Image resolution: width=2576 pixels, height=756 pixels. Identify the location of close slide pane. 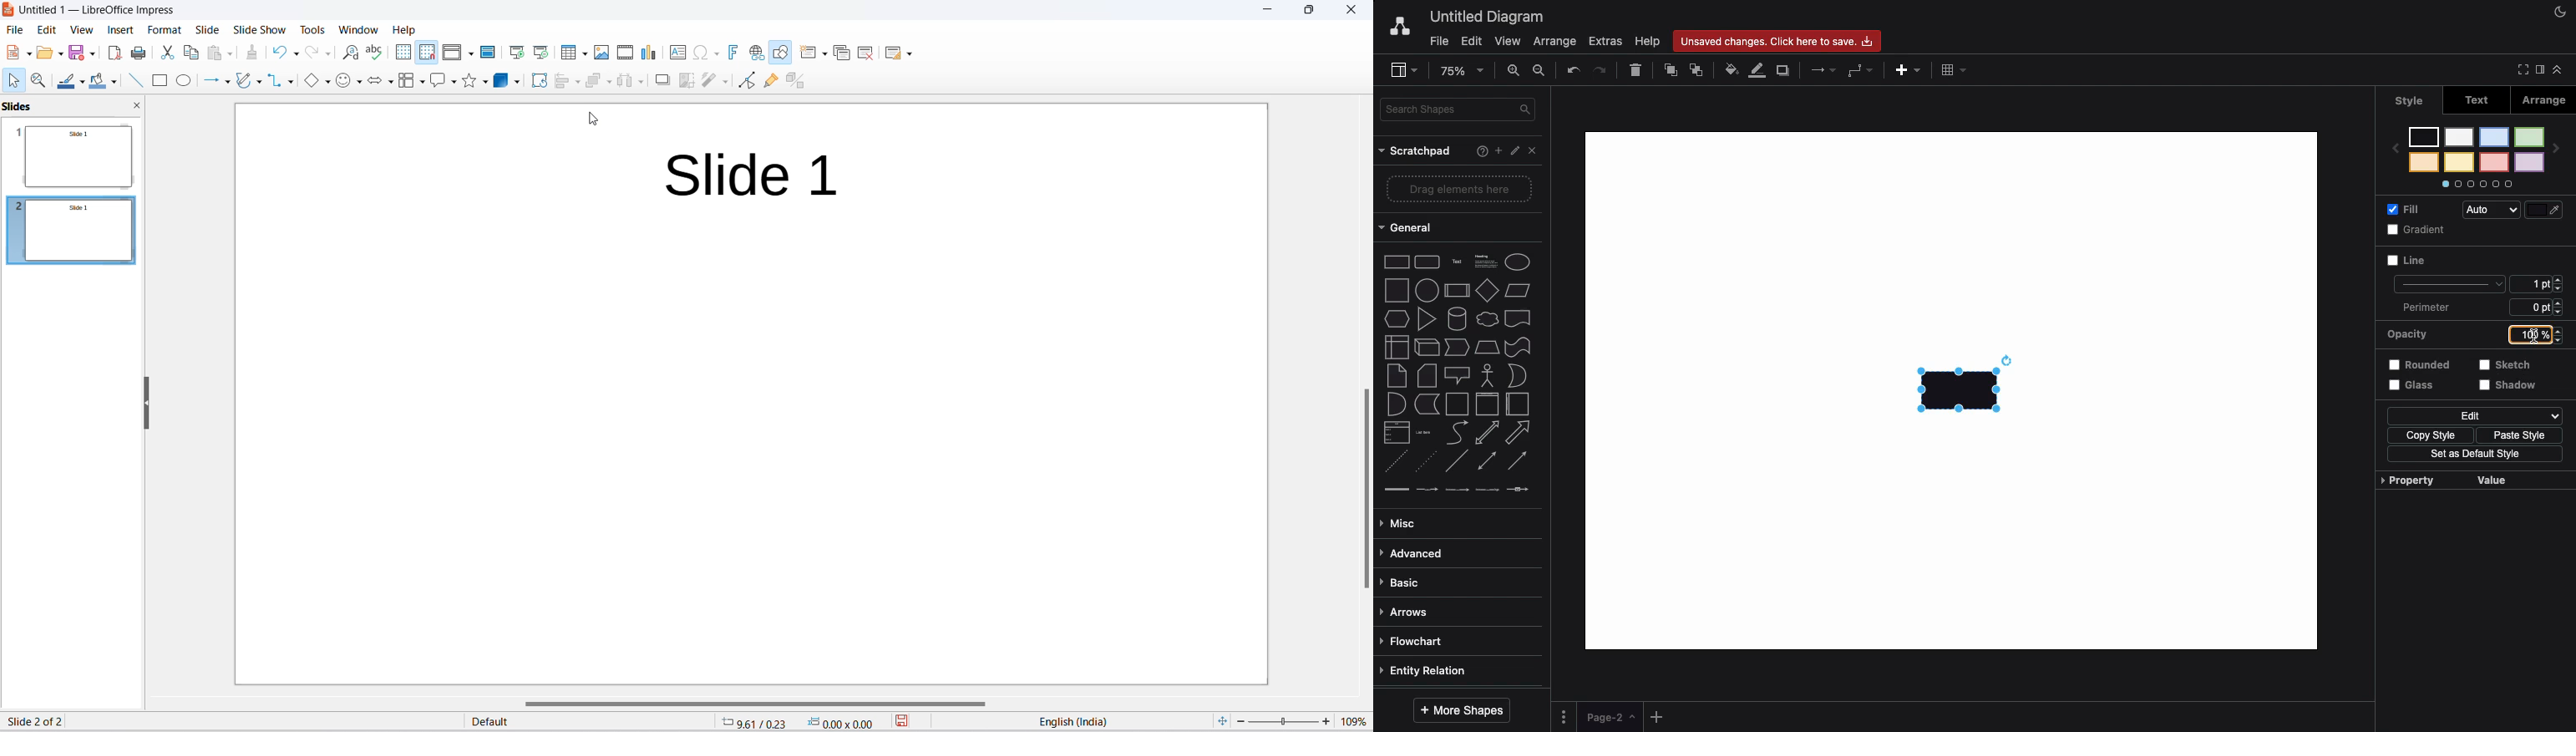
(138, 105).